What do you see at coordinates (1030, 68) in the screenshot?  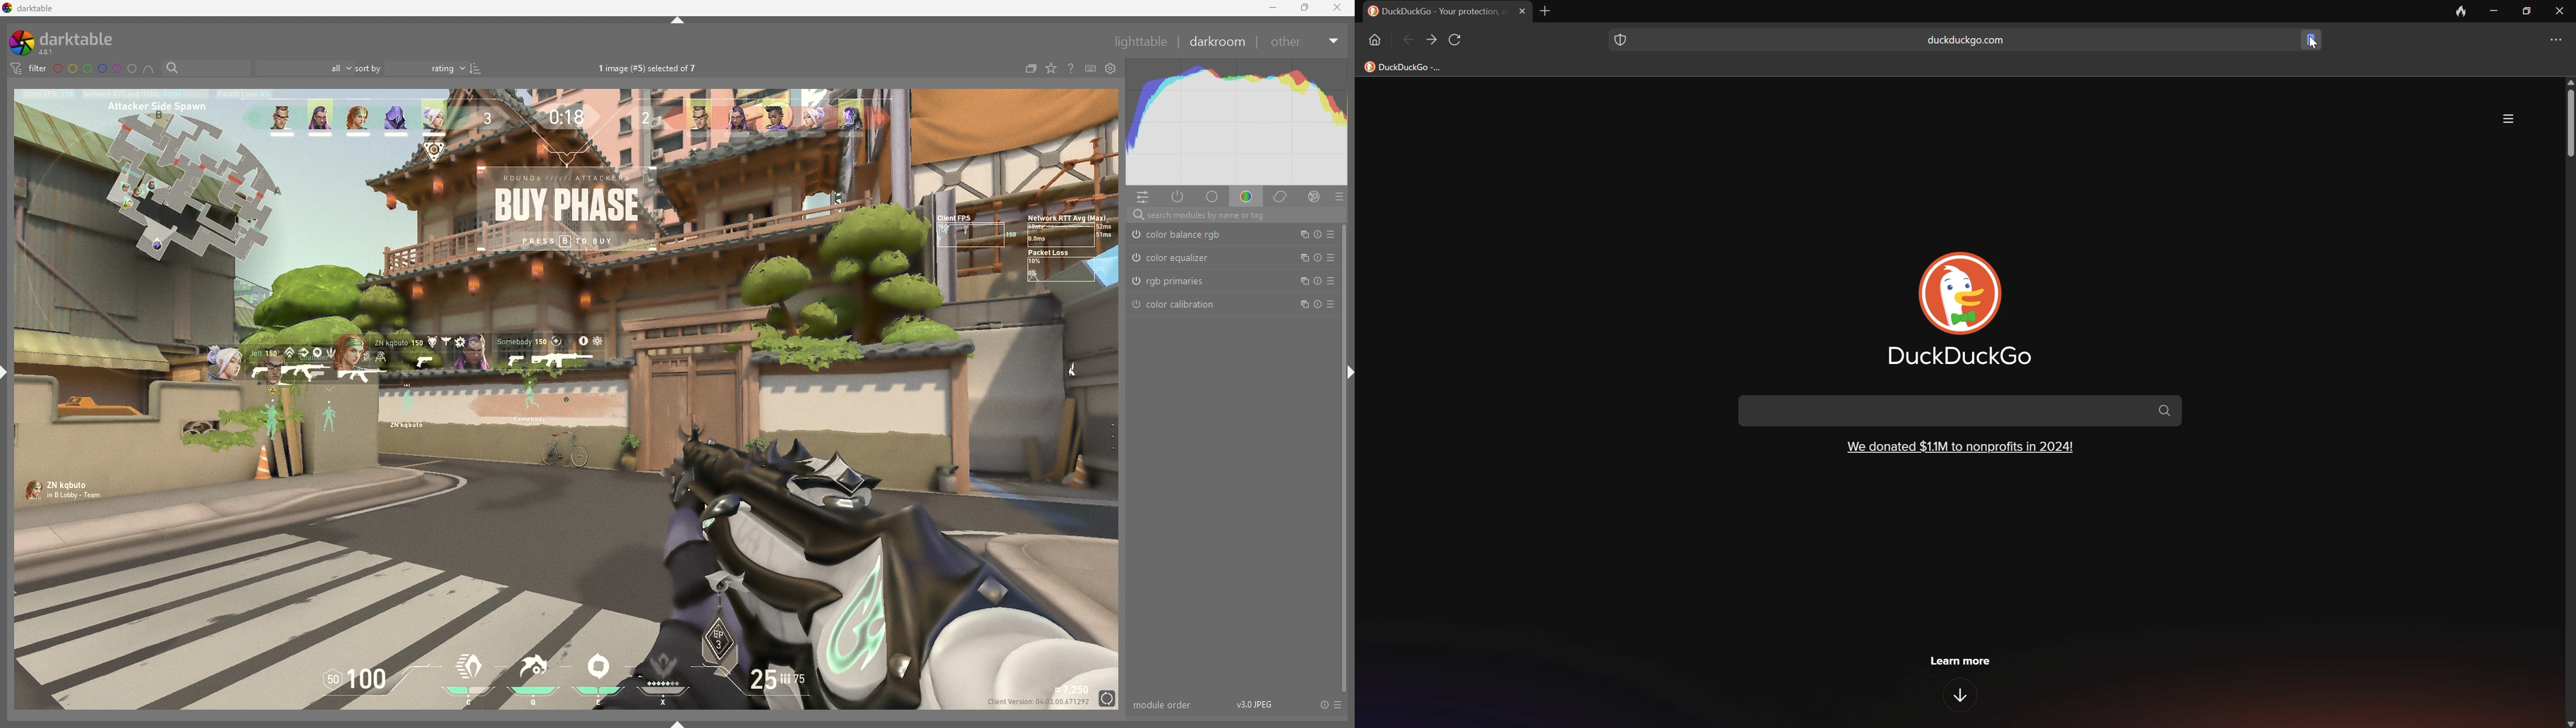 I see `collapse grouped images` at bounding box center [1030, 68].